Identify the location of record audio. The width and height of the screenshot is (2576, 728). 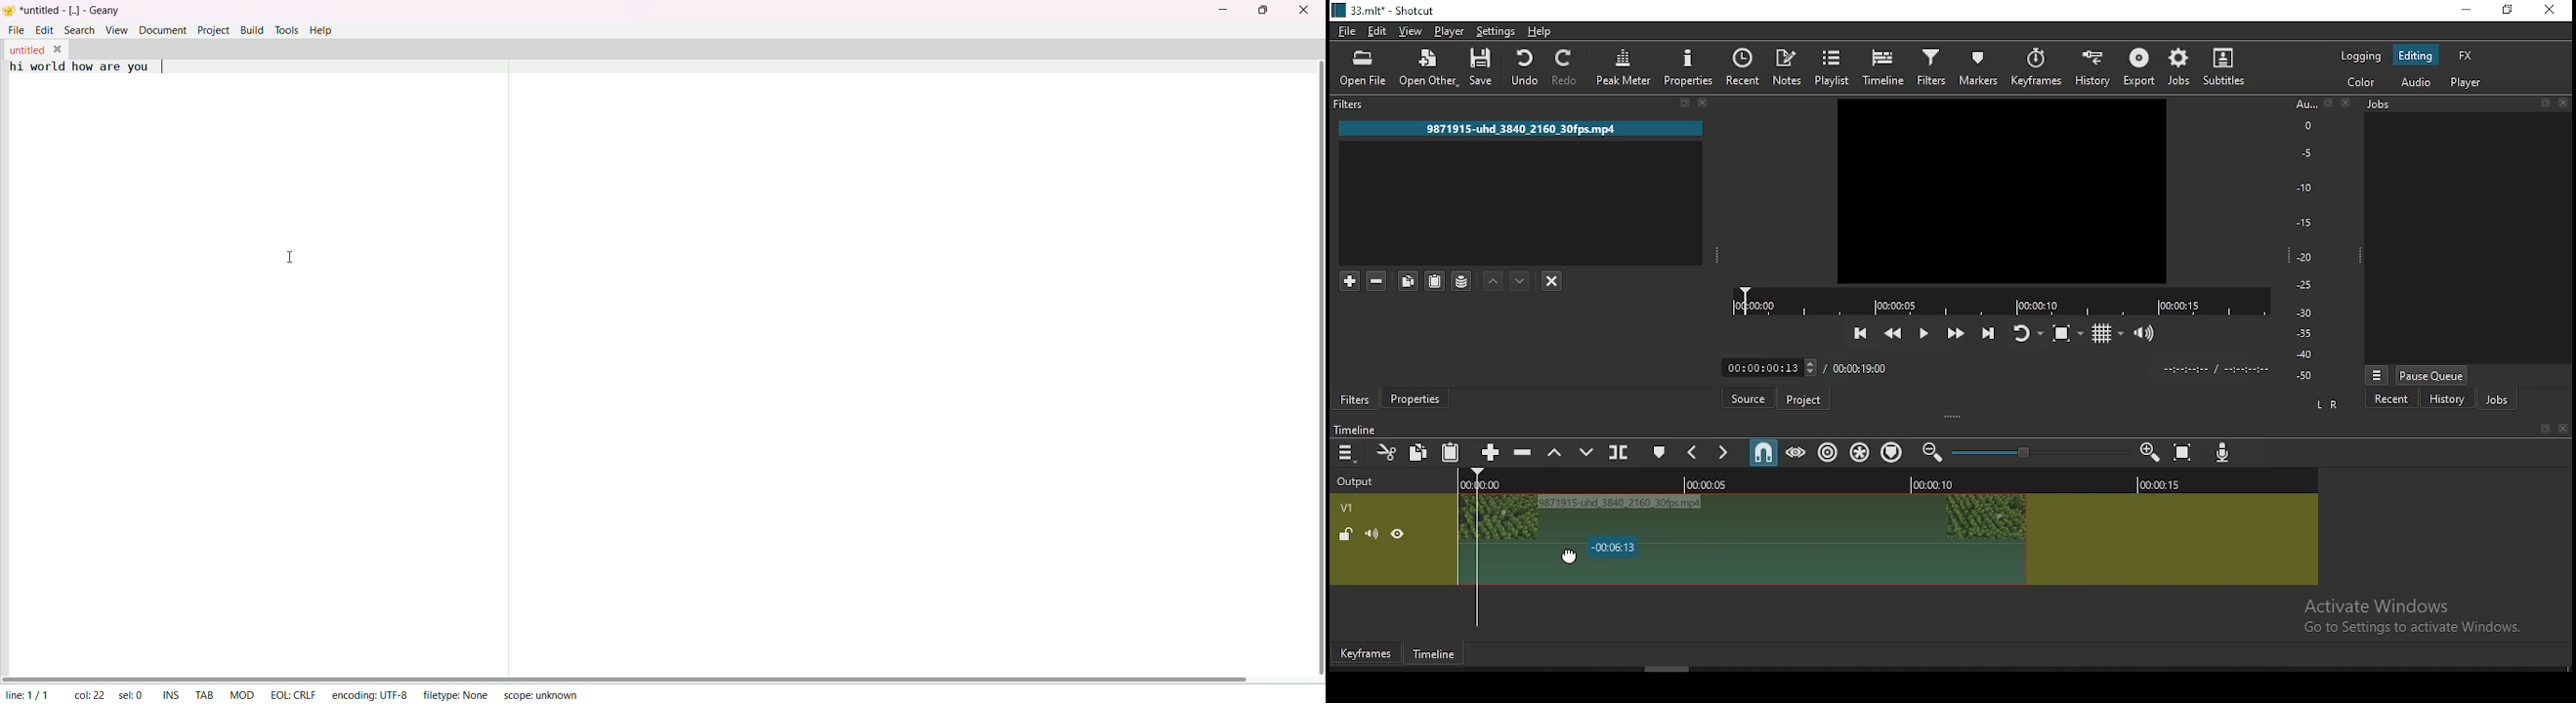
(2226, 457).